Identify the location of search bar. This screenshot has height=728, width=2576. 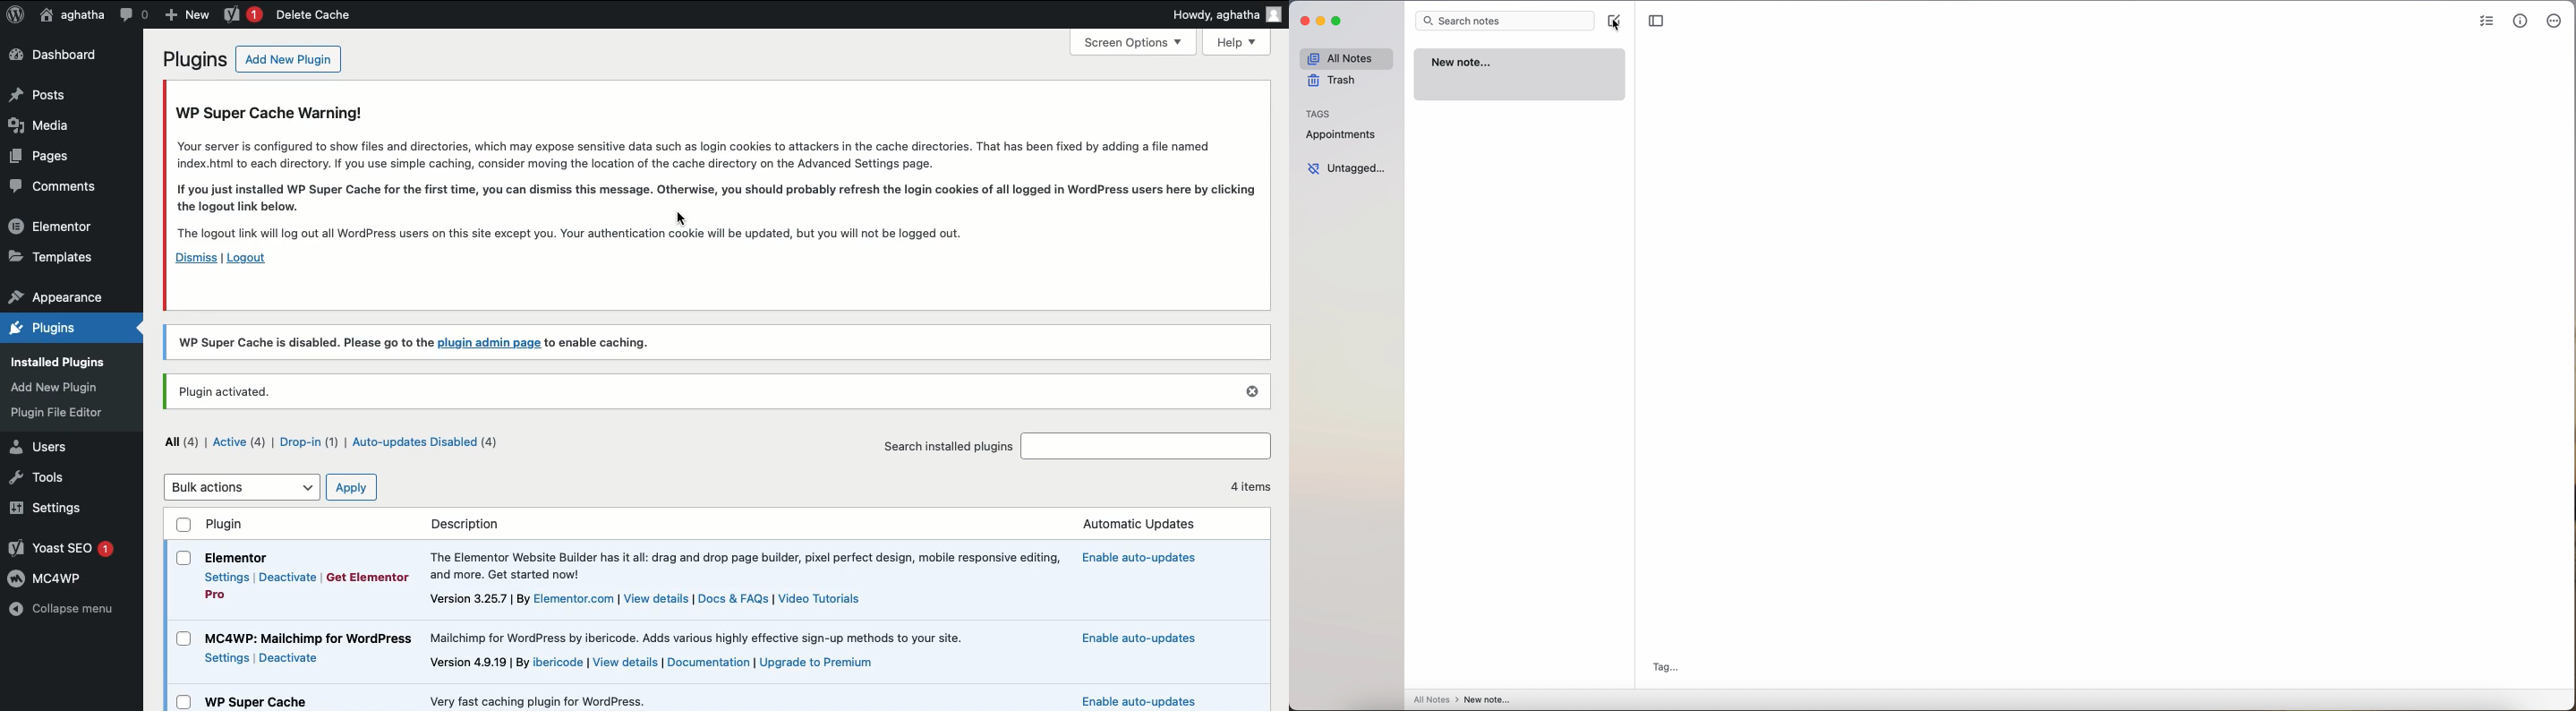
(1504, 22).